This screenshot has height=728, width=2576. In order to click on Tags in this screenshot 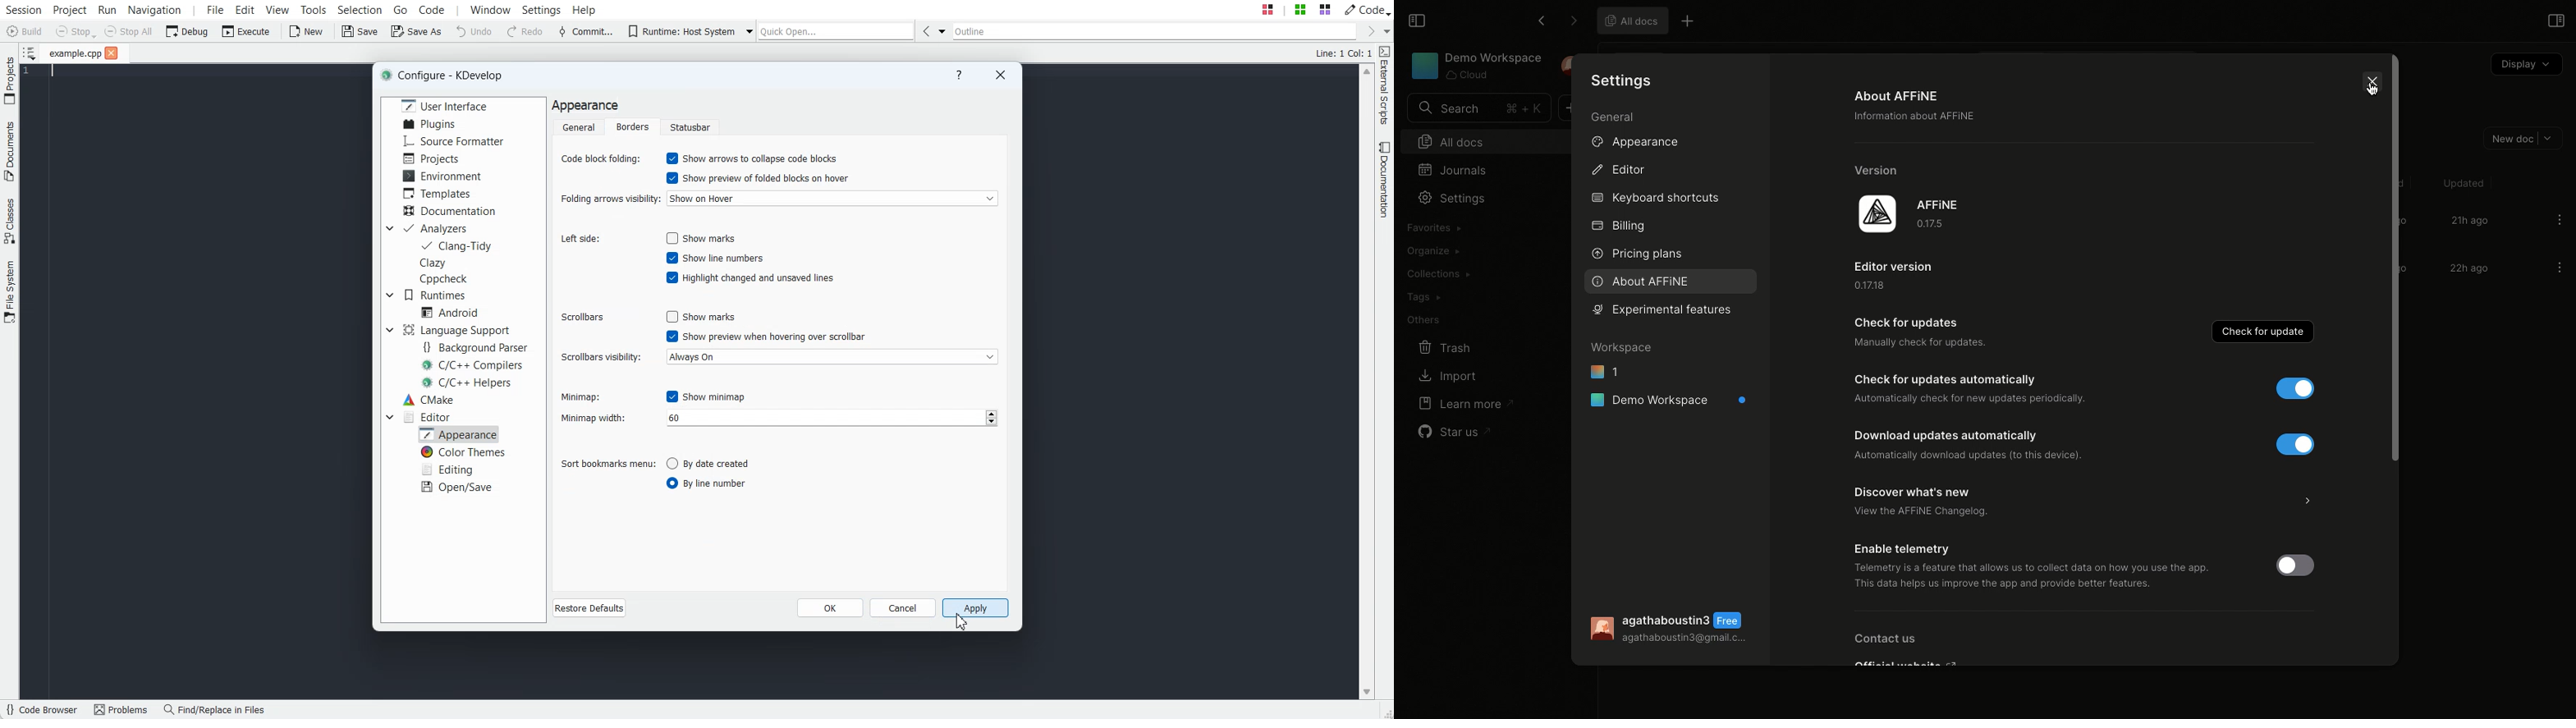, I will do `click(1423, 297)`.